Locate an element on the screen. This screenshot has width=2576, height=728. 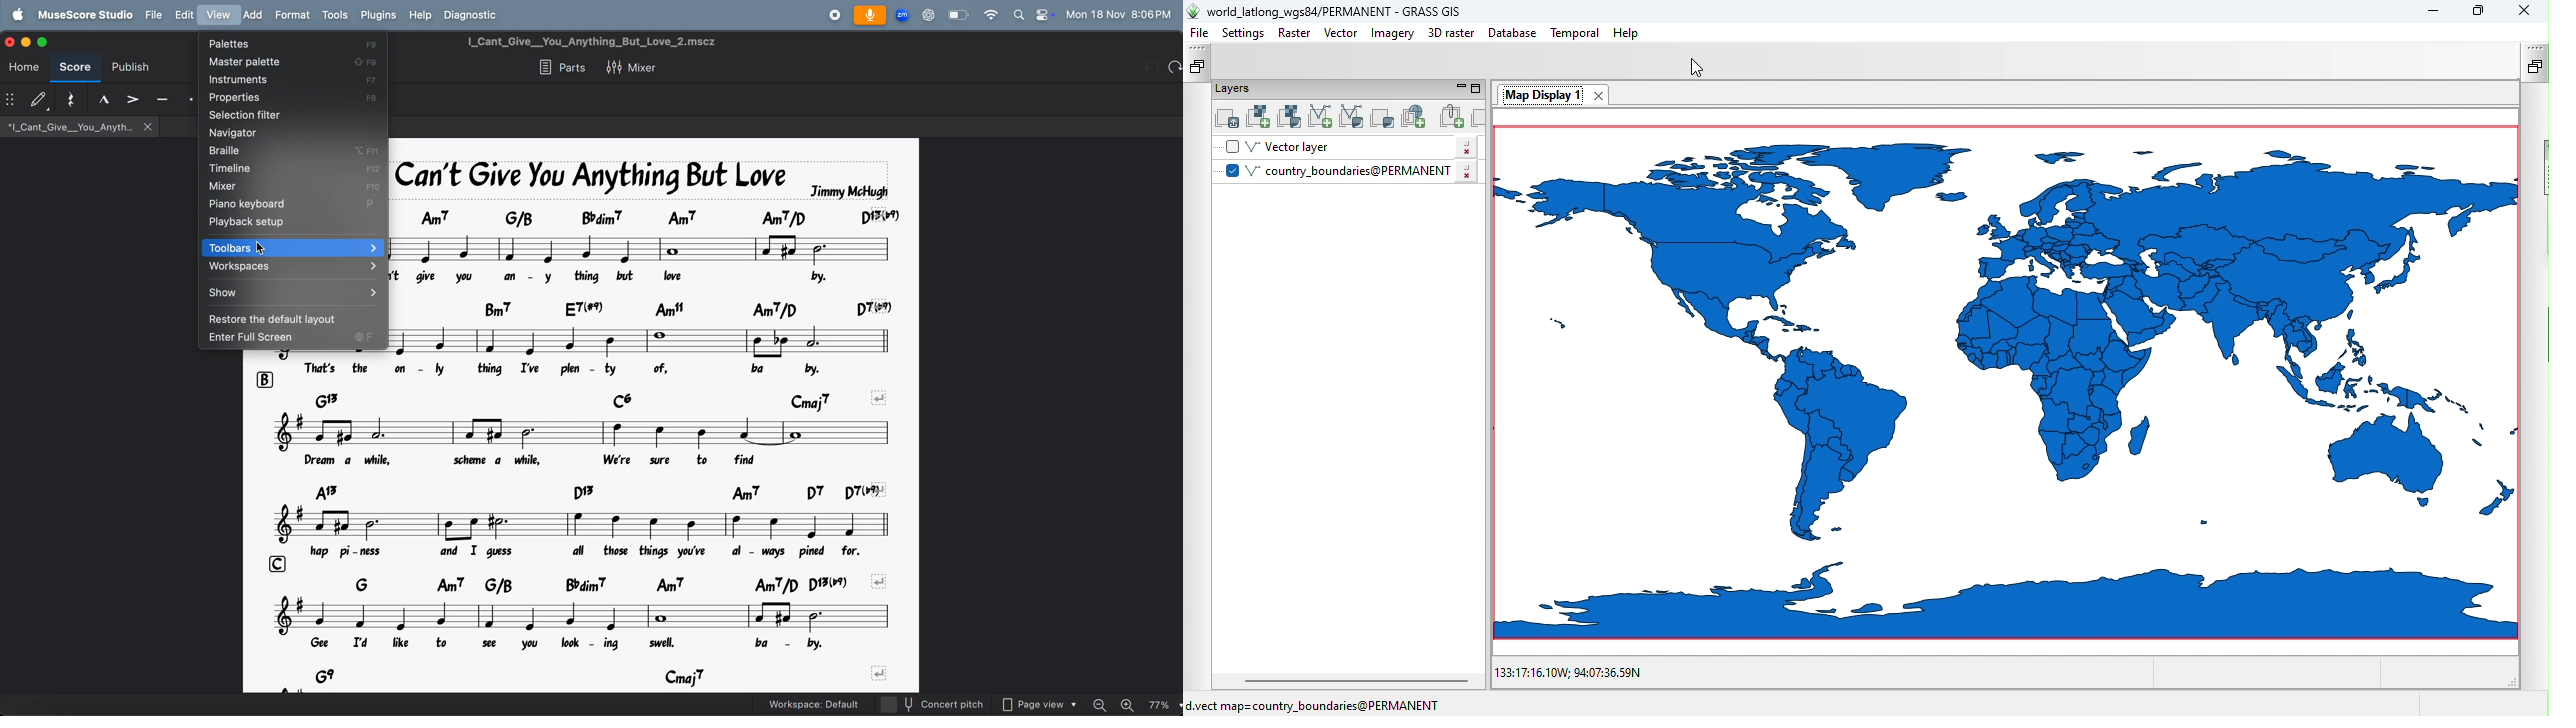
notes is located at coordinates (582, 616).